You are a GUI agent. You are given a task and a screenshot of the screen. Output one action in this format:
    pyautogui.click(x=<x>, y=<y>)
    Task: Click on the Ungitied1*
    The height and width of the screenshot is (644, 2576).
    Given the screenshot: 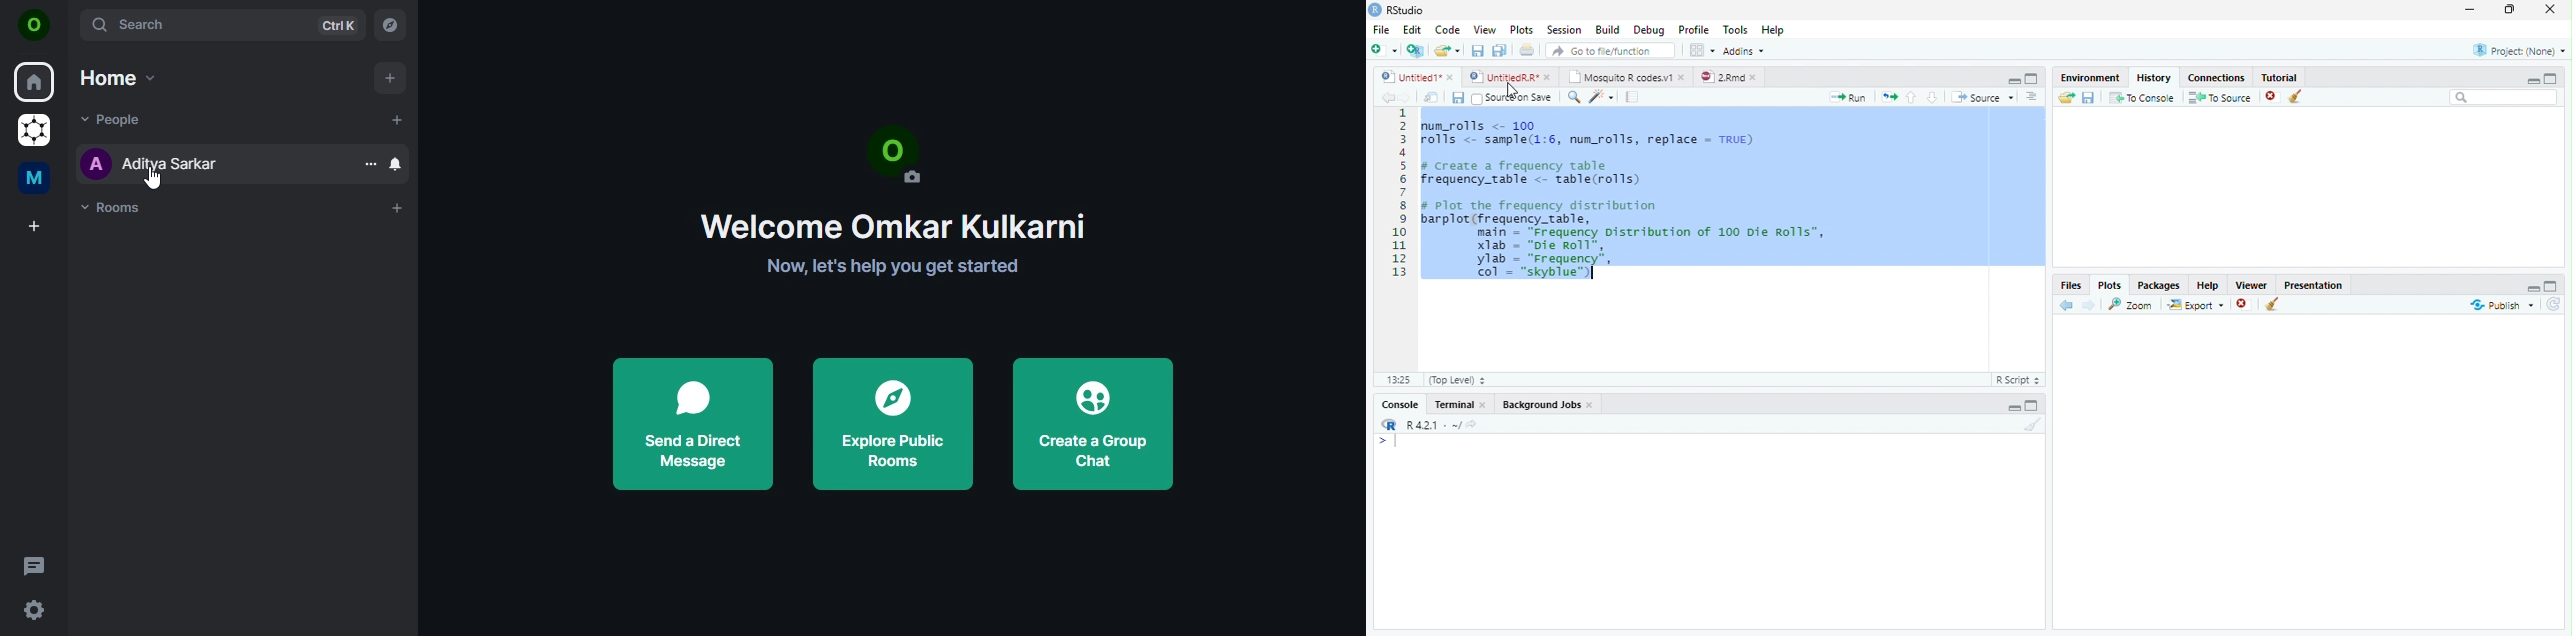 What is the action you would take?
    pyautogui.click(x=1416, y=77)
    